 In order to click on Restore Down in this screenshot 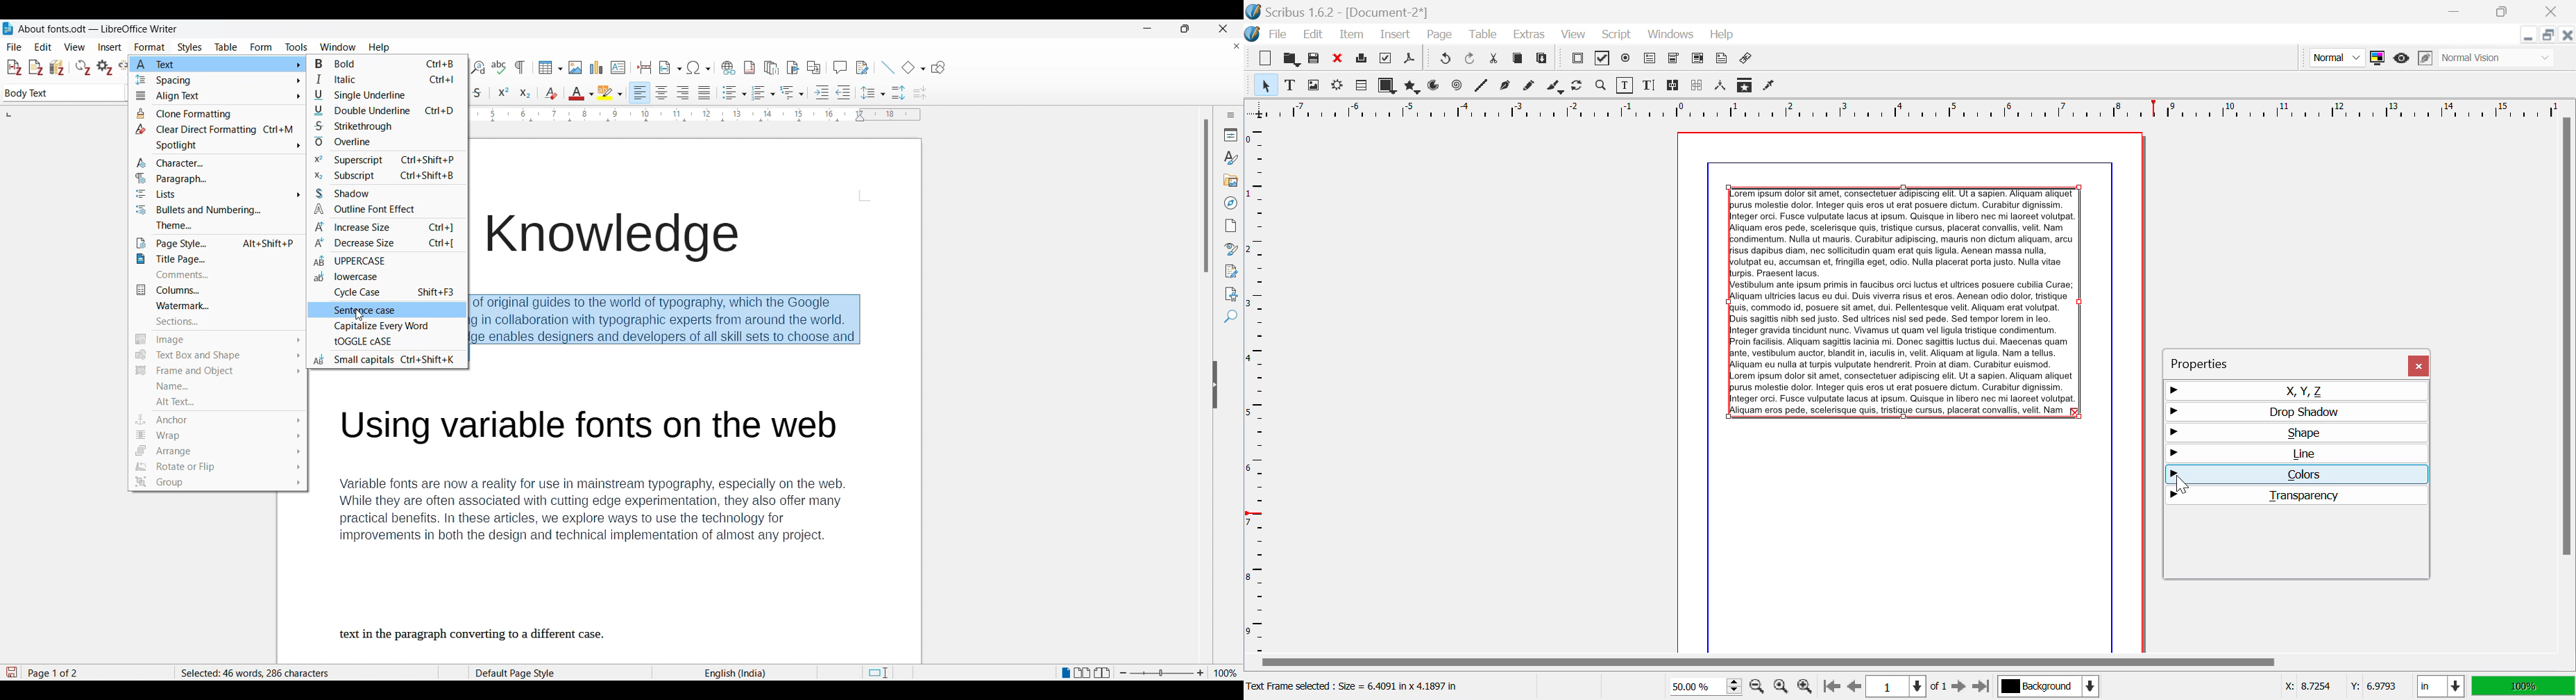, I will do `click(2530, 35)`.